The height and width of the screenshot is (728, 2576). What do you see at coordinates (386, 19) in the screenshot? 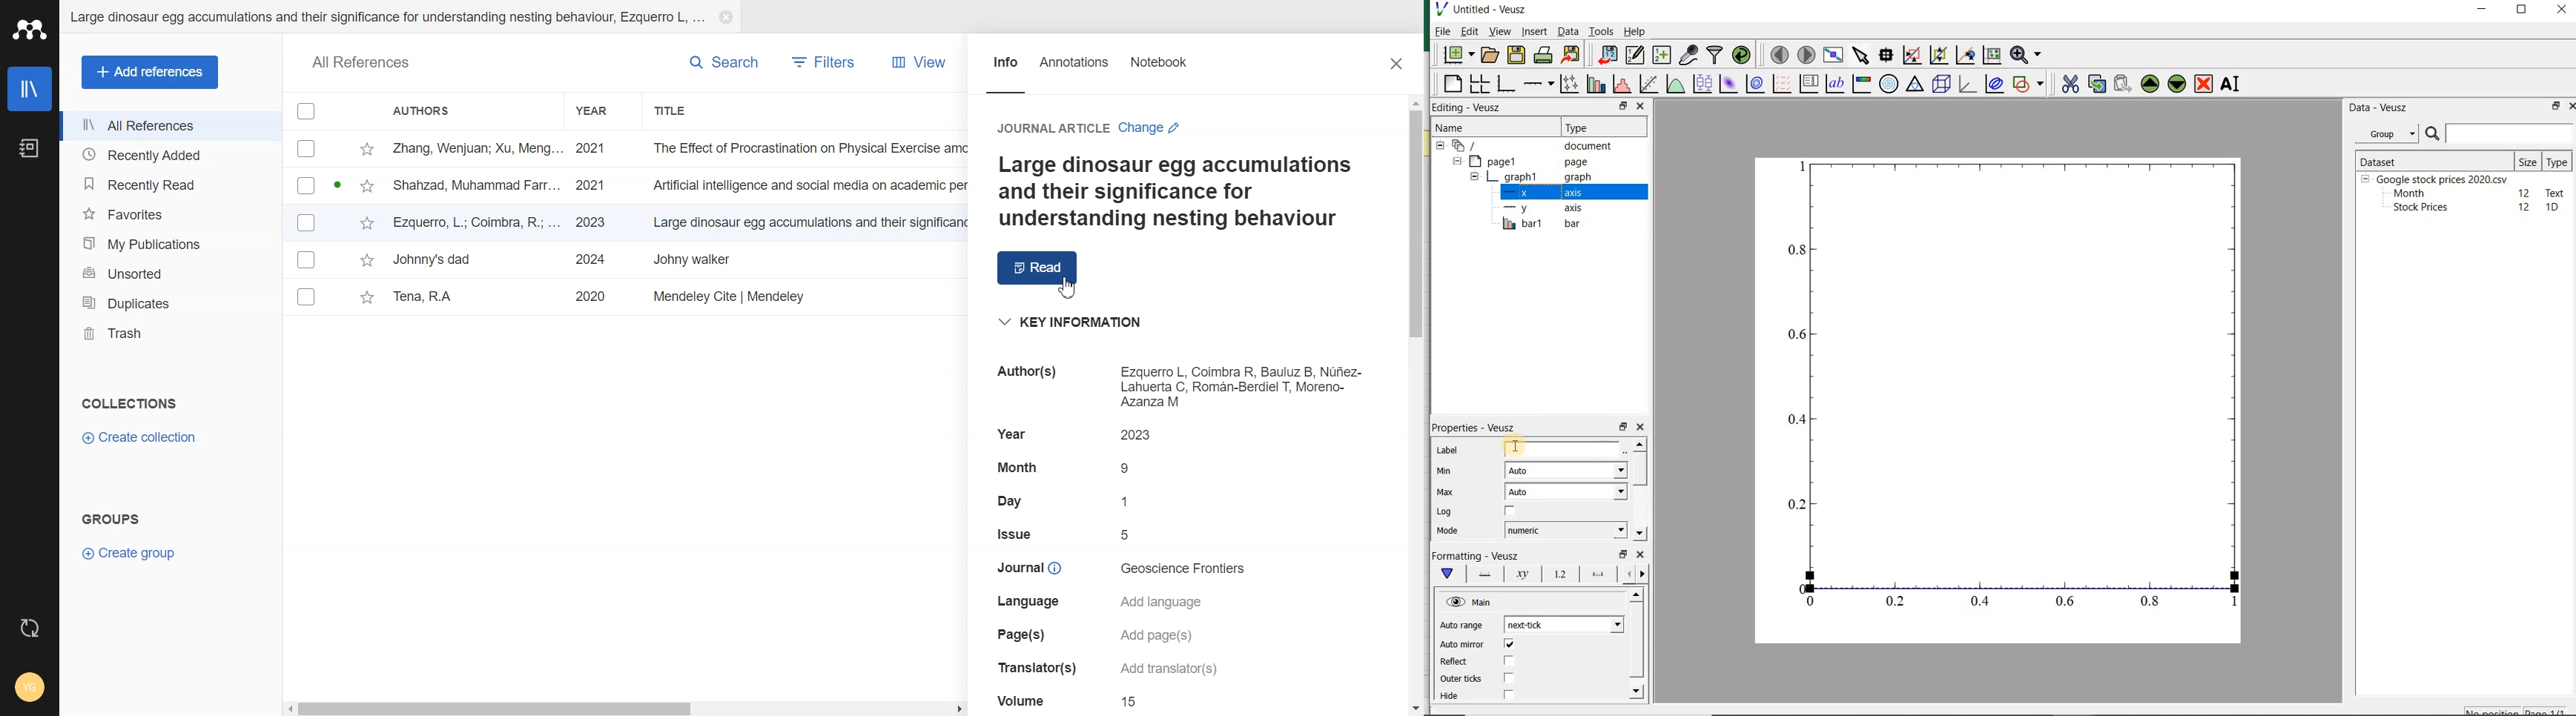
I see `Folder` at bounding box center [386, 19].